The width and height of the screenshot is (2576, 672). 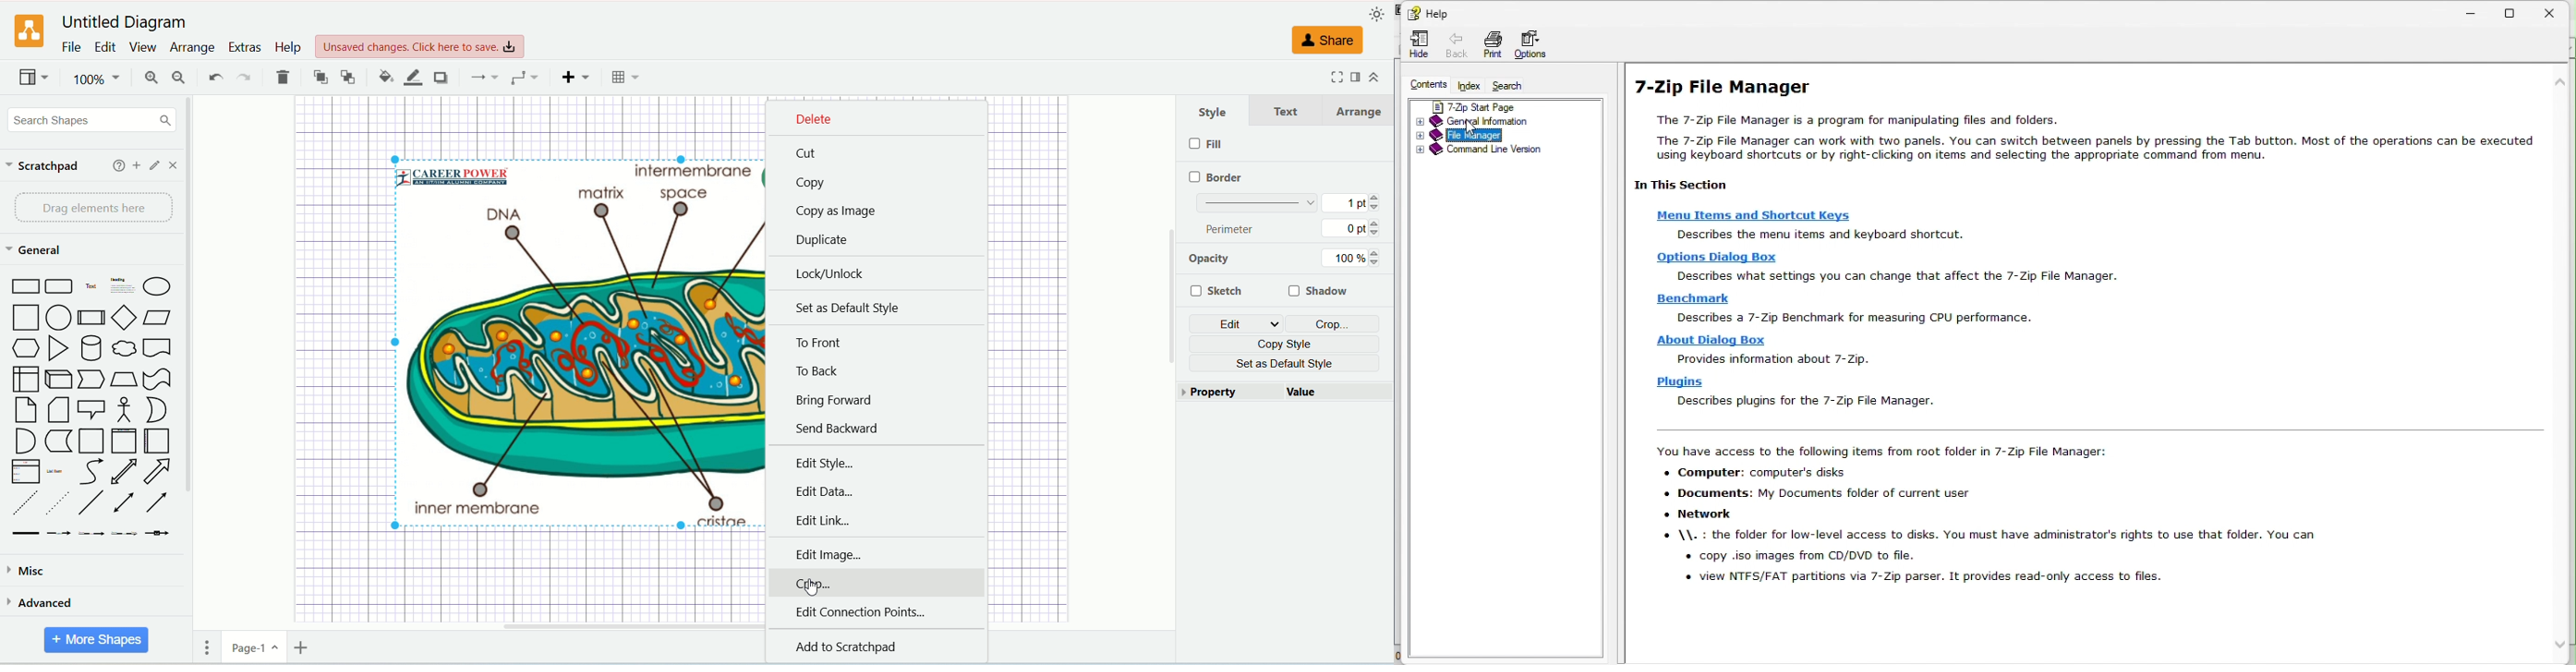 What do you see at coordinates (837, 426) in the screenshot?
I see `send backward` at bounding box center [837, 426].